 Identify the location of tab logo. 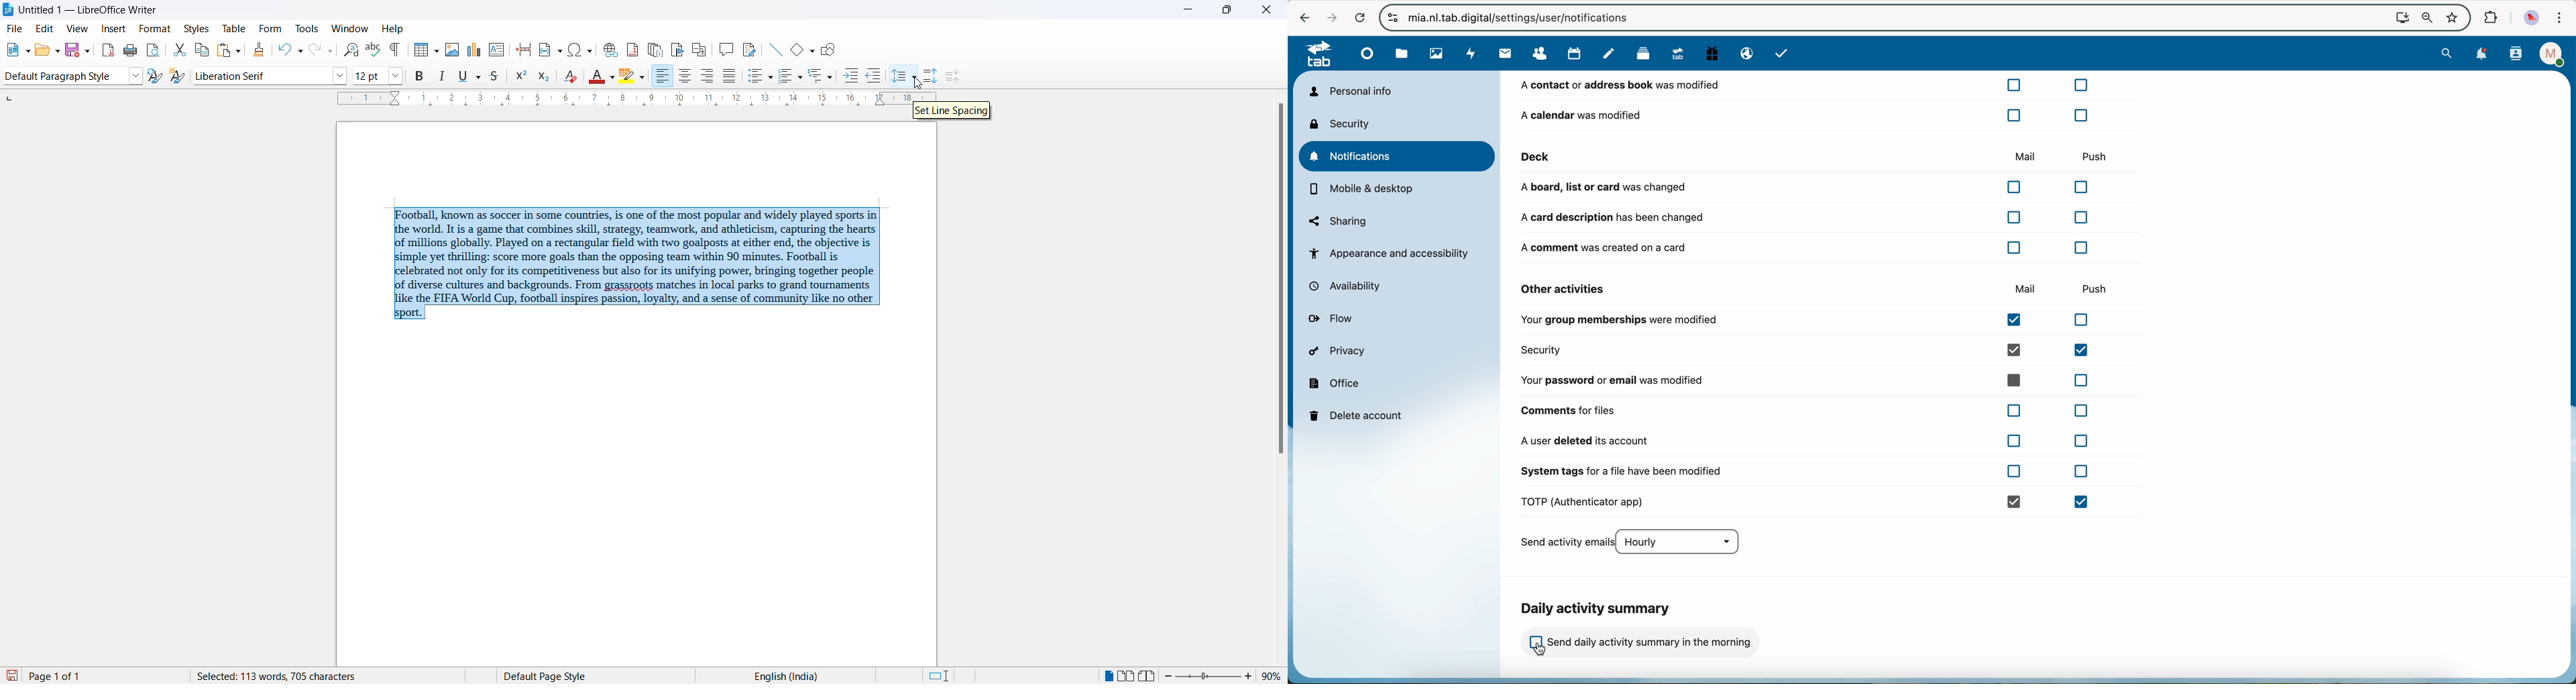
(1314, 55).